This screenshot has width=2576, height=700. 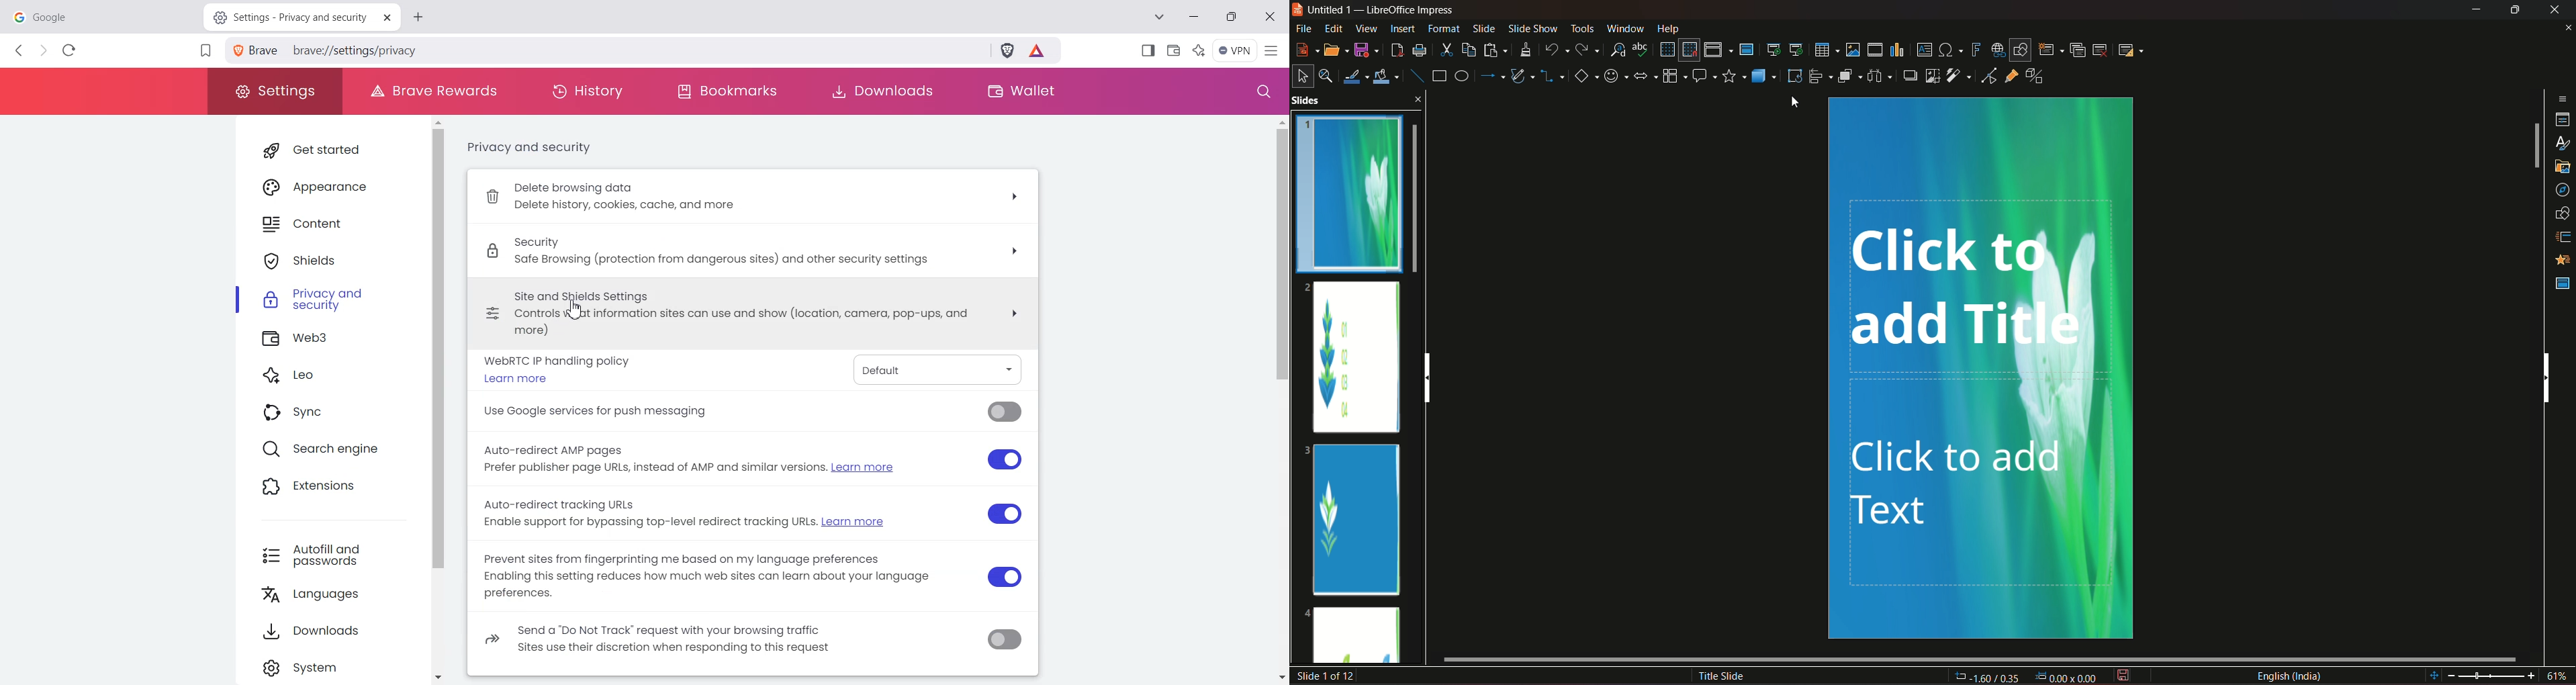 What do you see at coordinates (1524, 77) in the screenshot?
I see `curves and polygon` at bounding box center [1524, 77].